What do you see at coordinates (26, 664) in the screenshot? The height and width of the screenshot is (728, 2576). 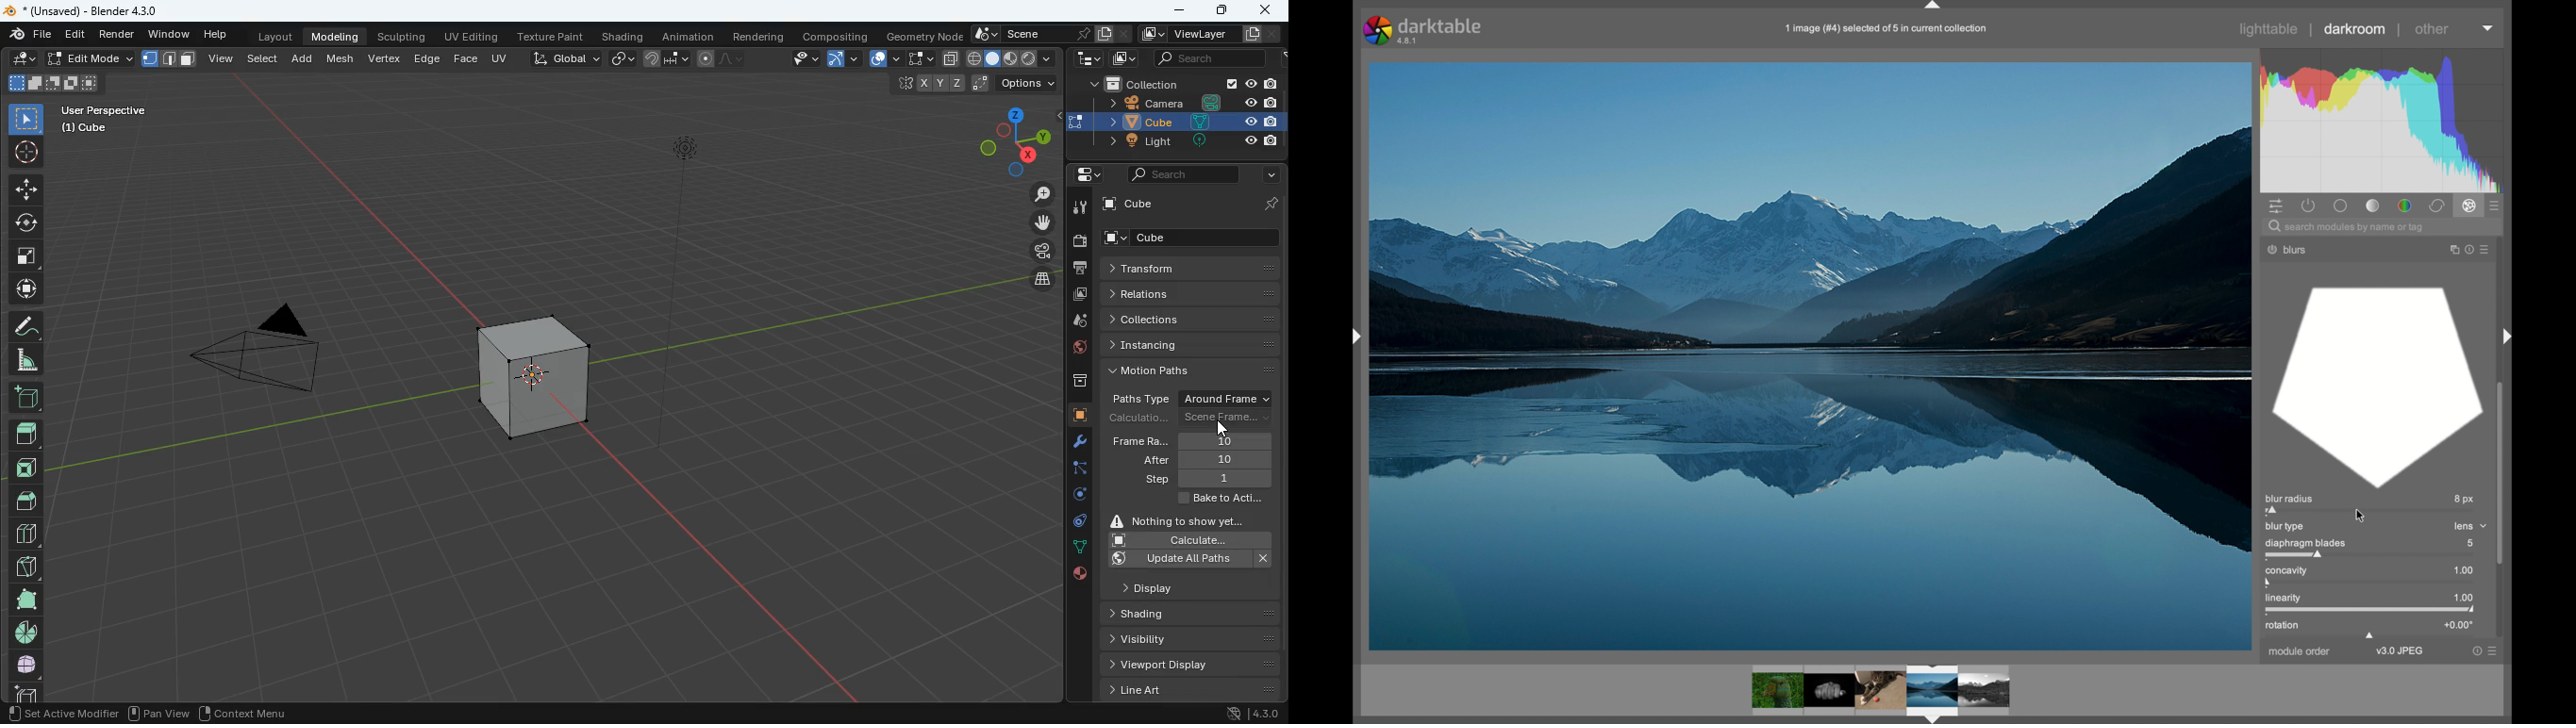 I see `full` at bounding box center [26, 664].